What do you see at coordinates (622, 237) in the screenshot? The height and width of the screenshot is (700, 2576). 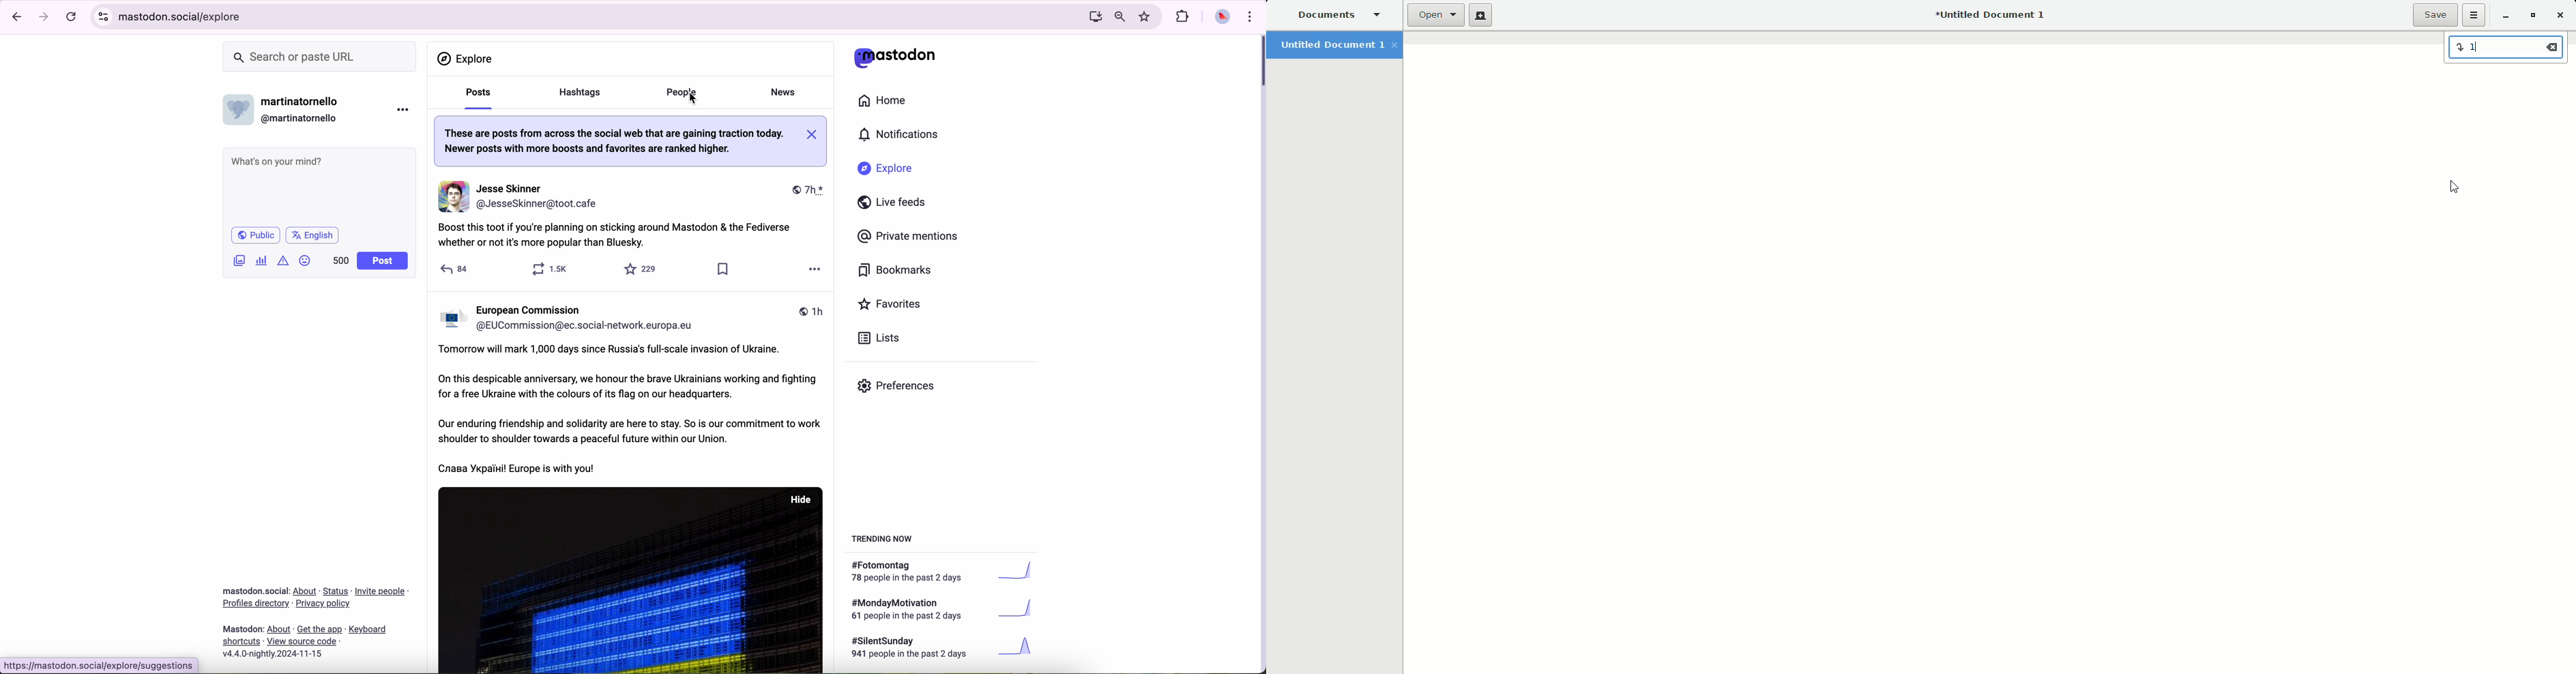 I see `message` at bounding box center [622, 237].